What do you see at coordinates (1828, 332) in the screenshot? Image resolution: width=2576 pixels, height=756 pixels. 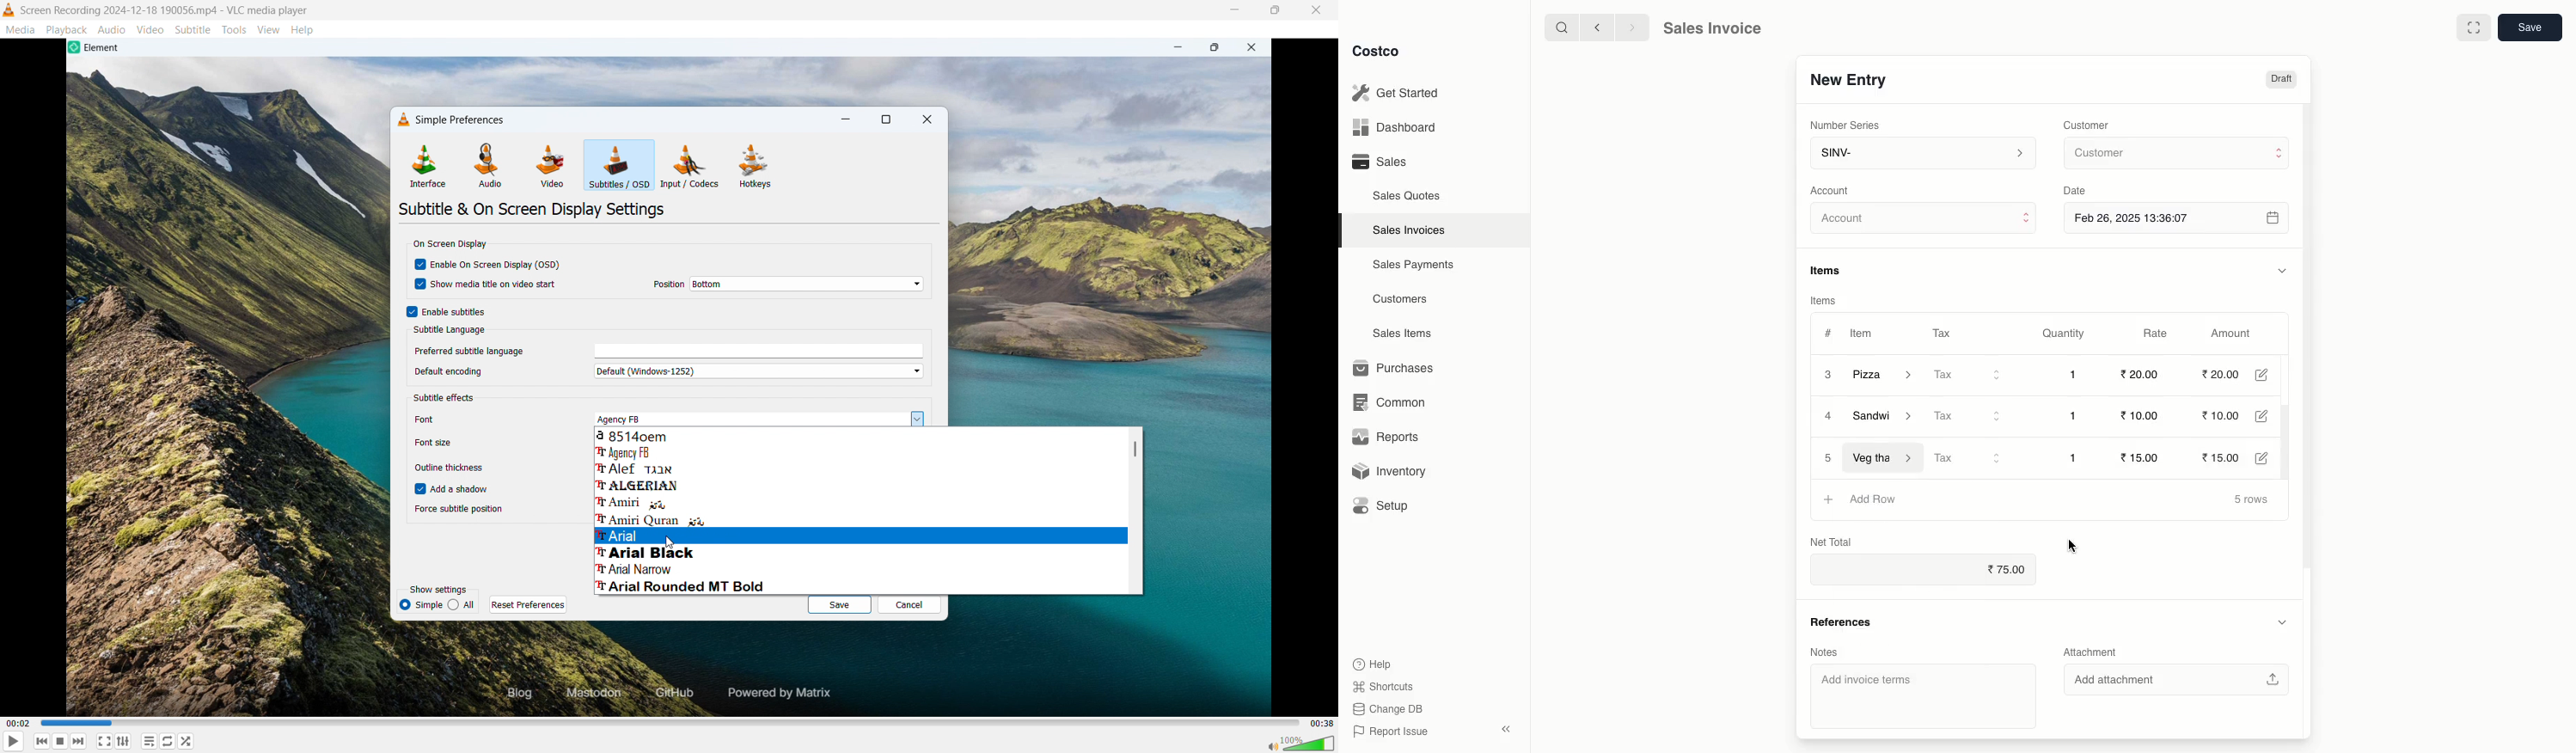 I see `#` at bounding box center [1828, 332].